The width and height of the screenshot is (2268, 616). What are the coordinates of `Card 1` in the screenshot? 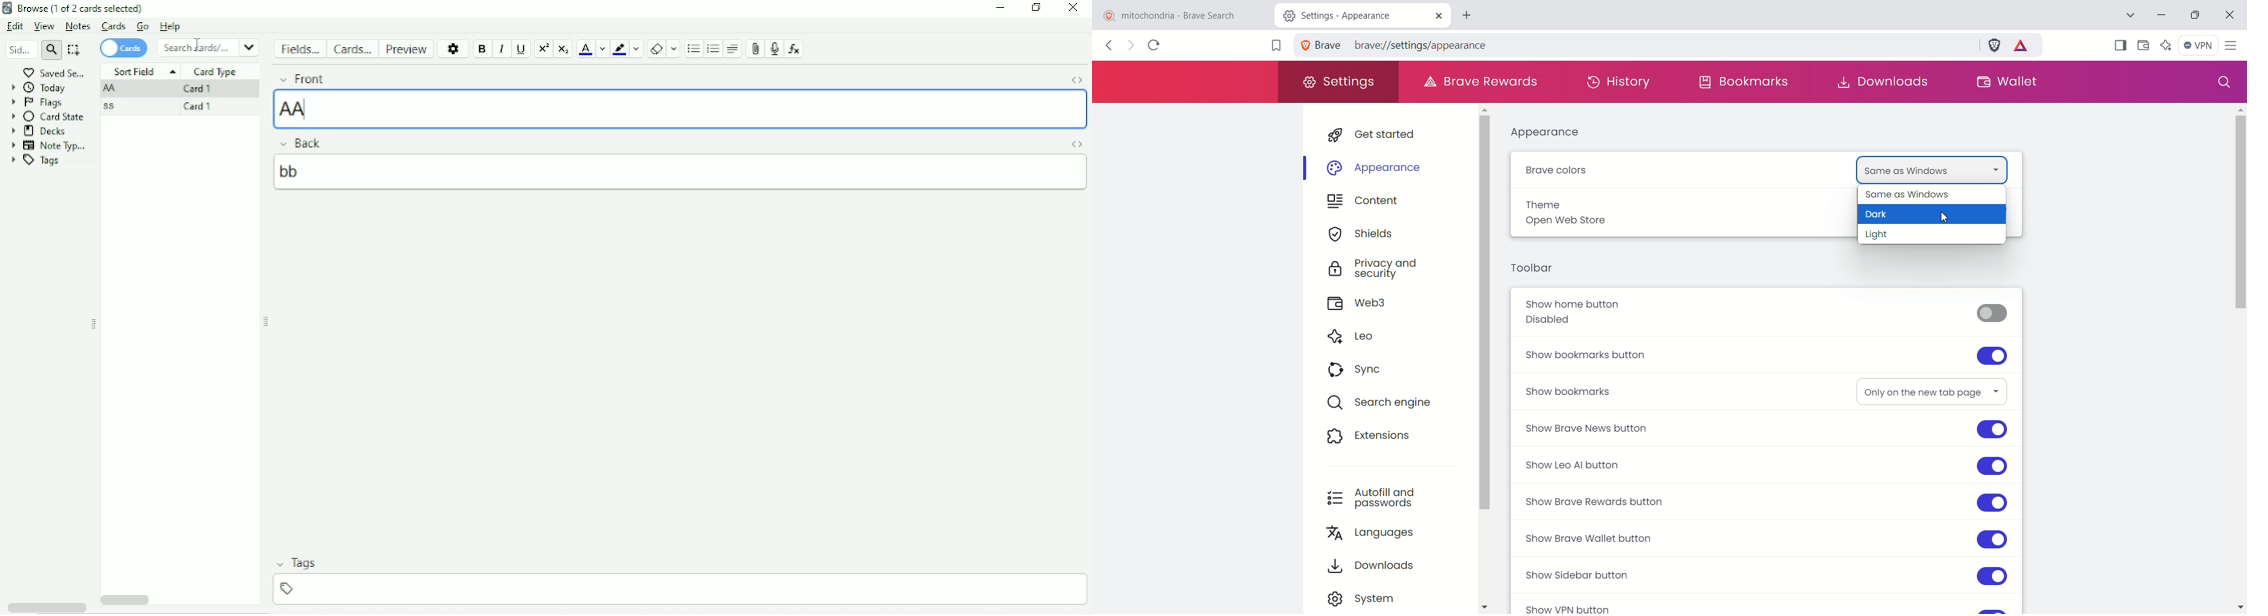 It's located at (196, 90).